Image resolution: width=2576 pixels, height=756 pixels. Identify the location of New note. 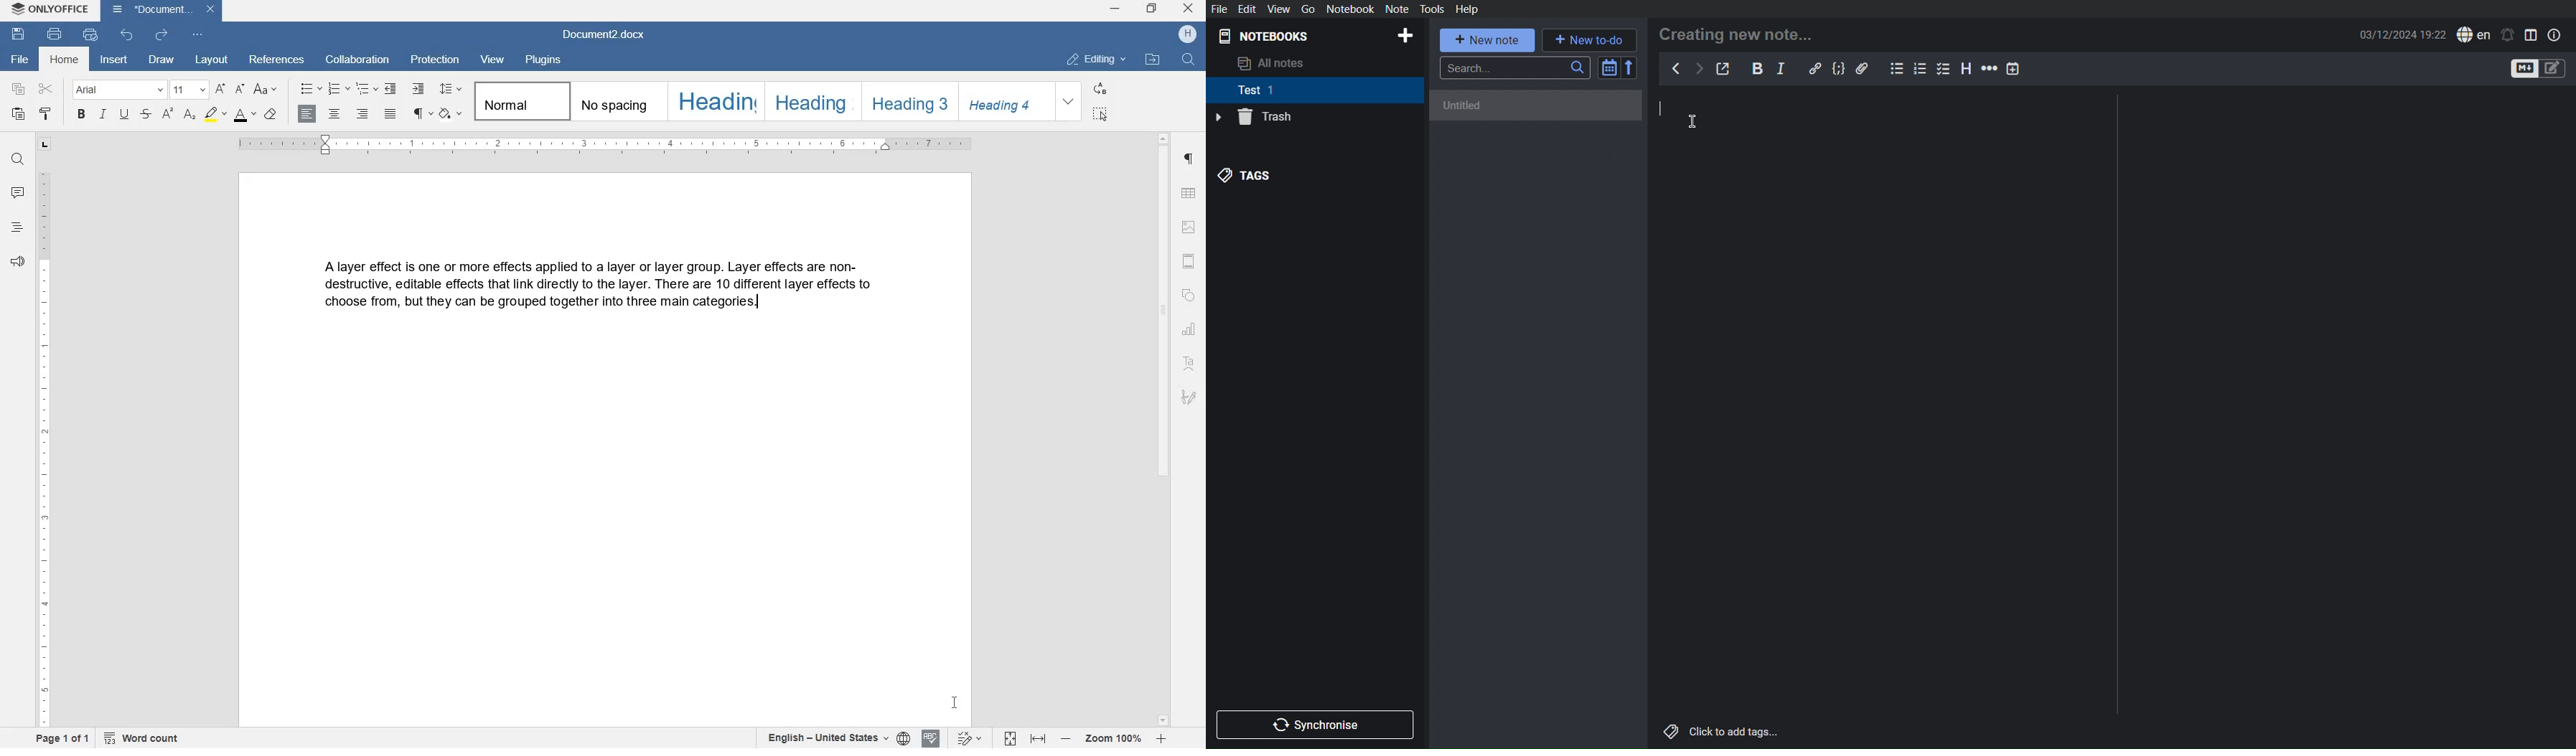
(1488, 41).